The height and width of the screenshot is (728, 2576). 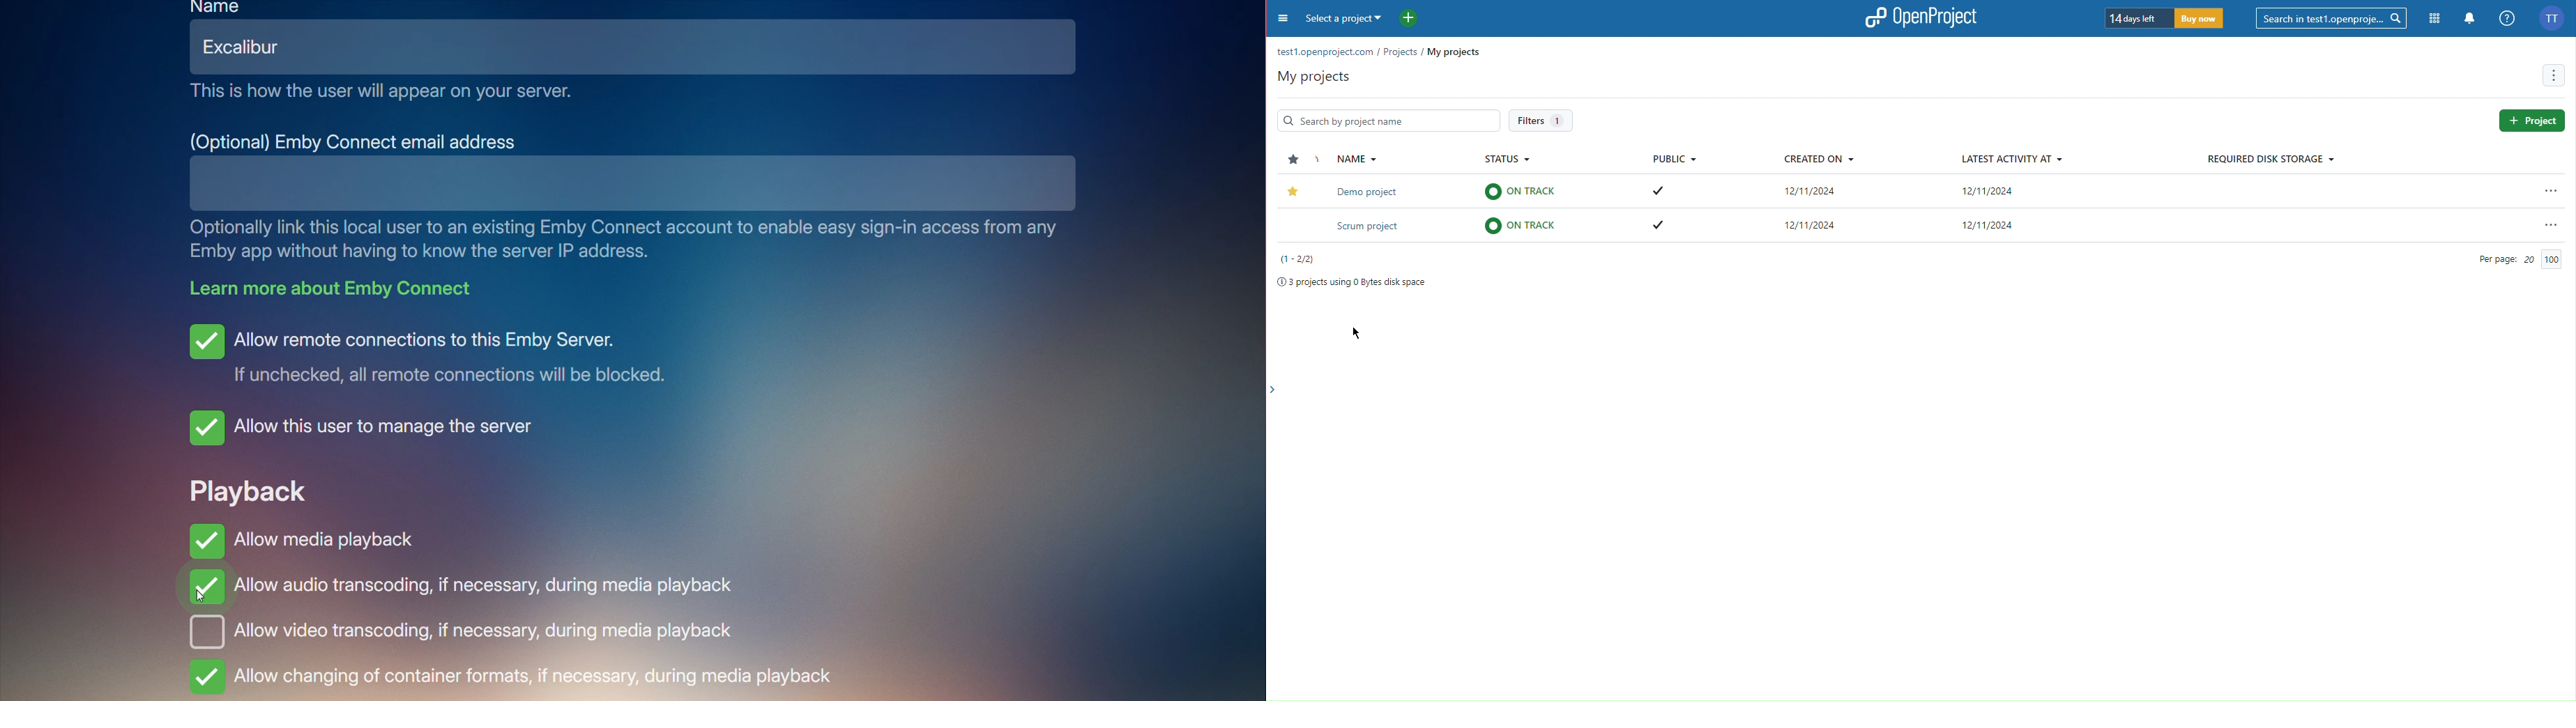 What do you see at coordinates (2432, 17) in the screenshot?
I see `Modules` at bounding box center [2432, 17].